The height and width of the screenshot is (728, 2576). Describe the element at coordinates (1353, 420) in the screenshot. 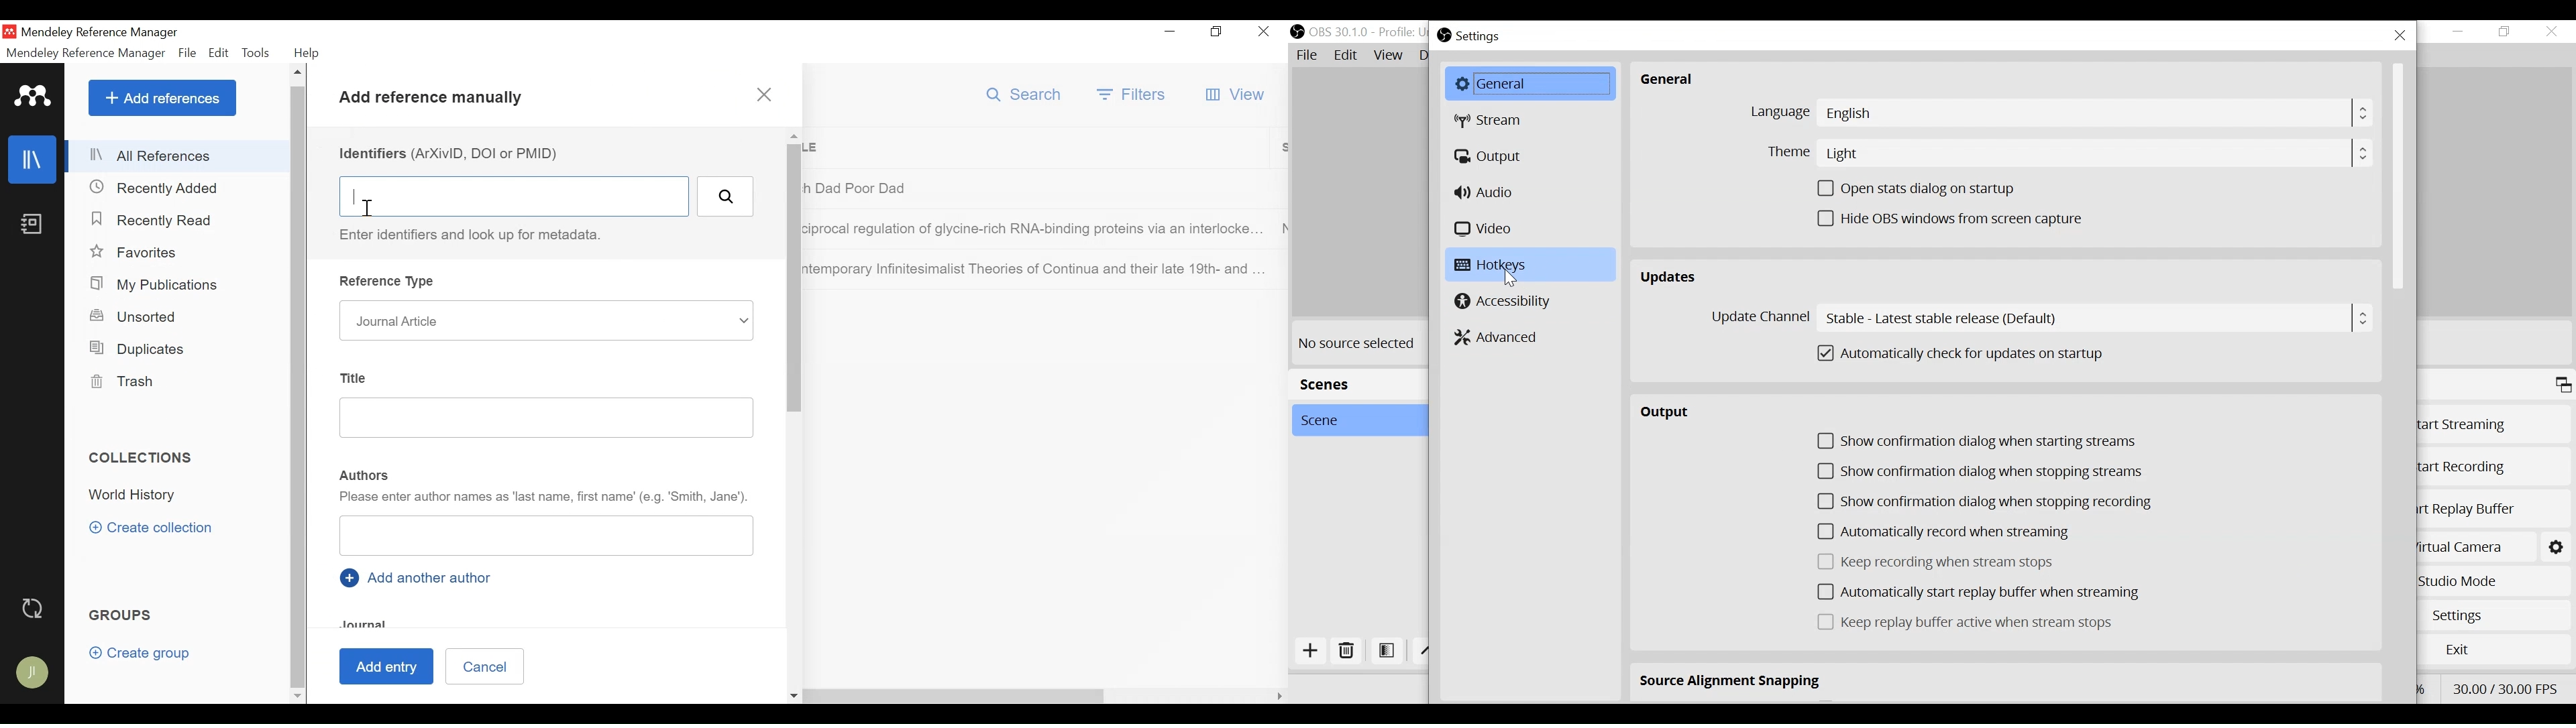

I see `Scene ` at that location.